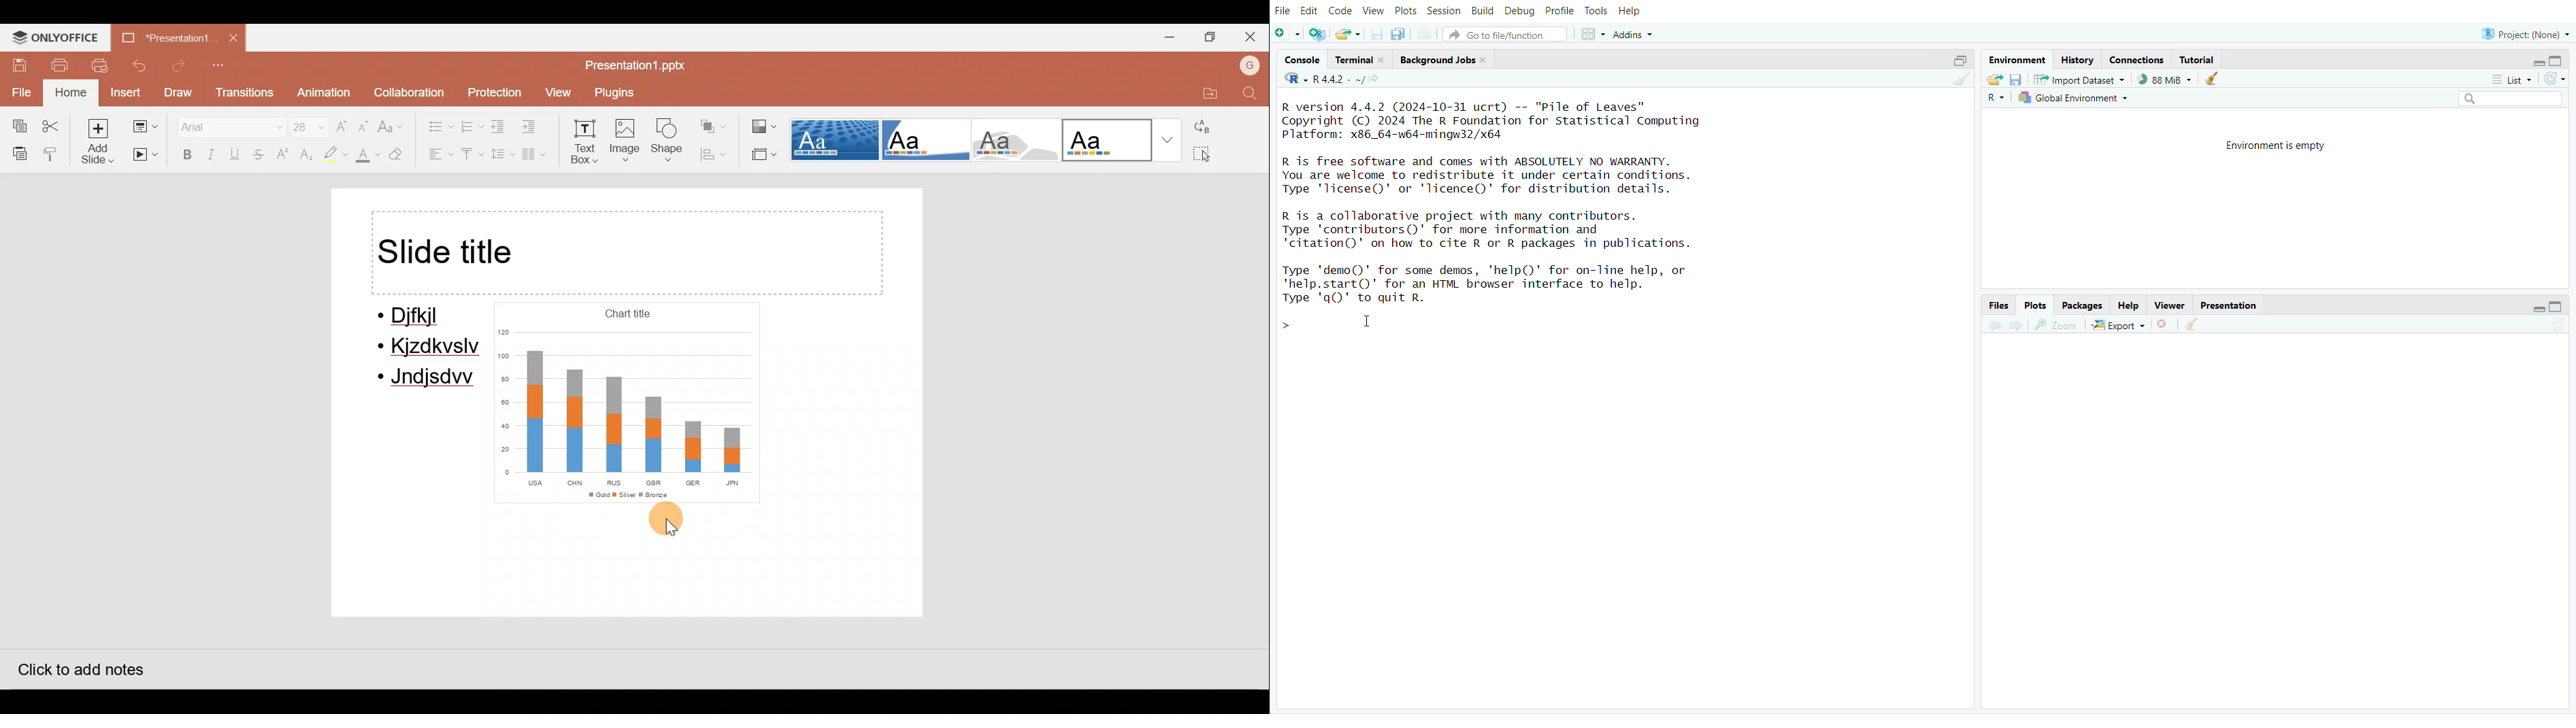 This screenshot has width=2576, height=728. Describe the element at coordinates (1310, 10) in the screenshot. I see `edit` at that location.